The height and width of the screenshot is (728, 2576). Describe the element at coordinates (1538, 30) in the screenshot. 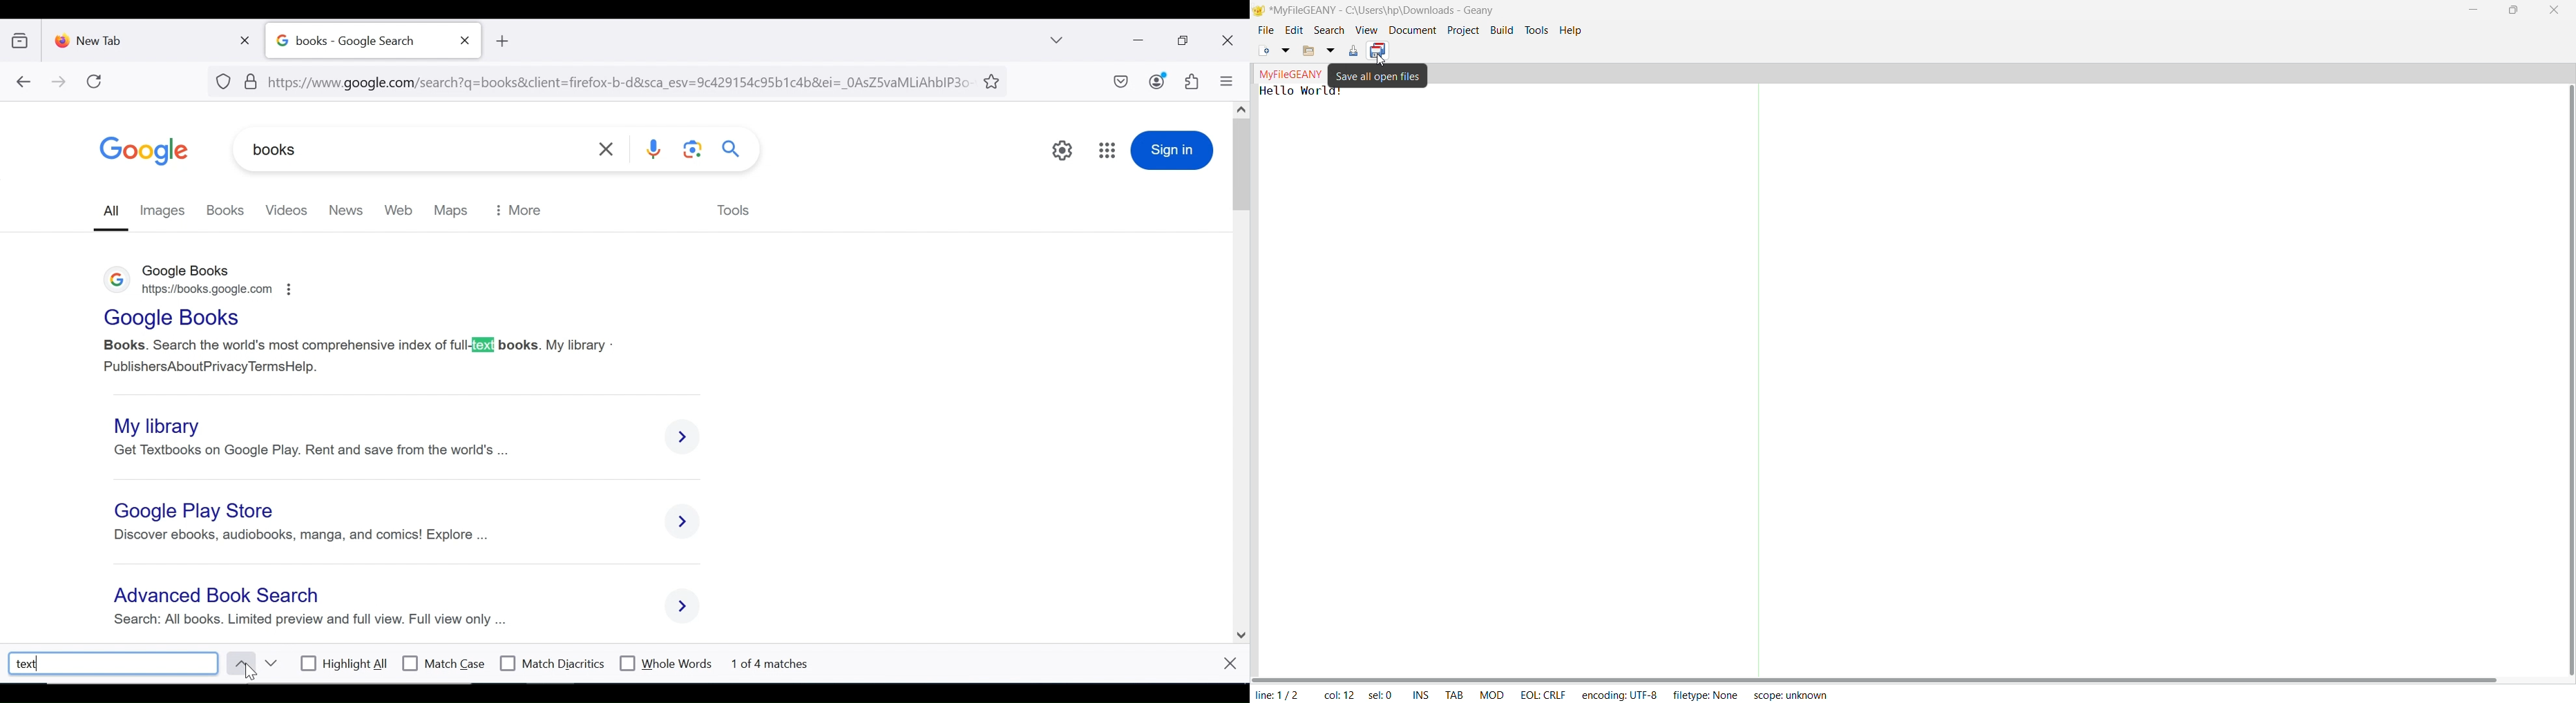

I see `Tools` at that location.